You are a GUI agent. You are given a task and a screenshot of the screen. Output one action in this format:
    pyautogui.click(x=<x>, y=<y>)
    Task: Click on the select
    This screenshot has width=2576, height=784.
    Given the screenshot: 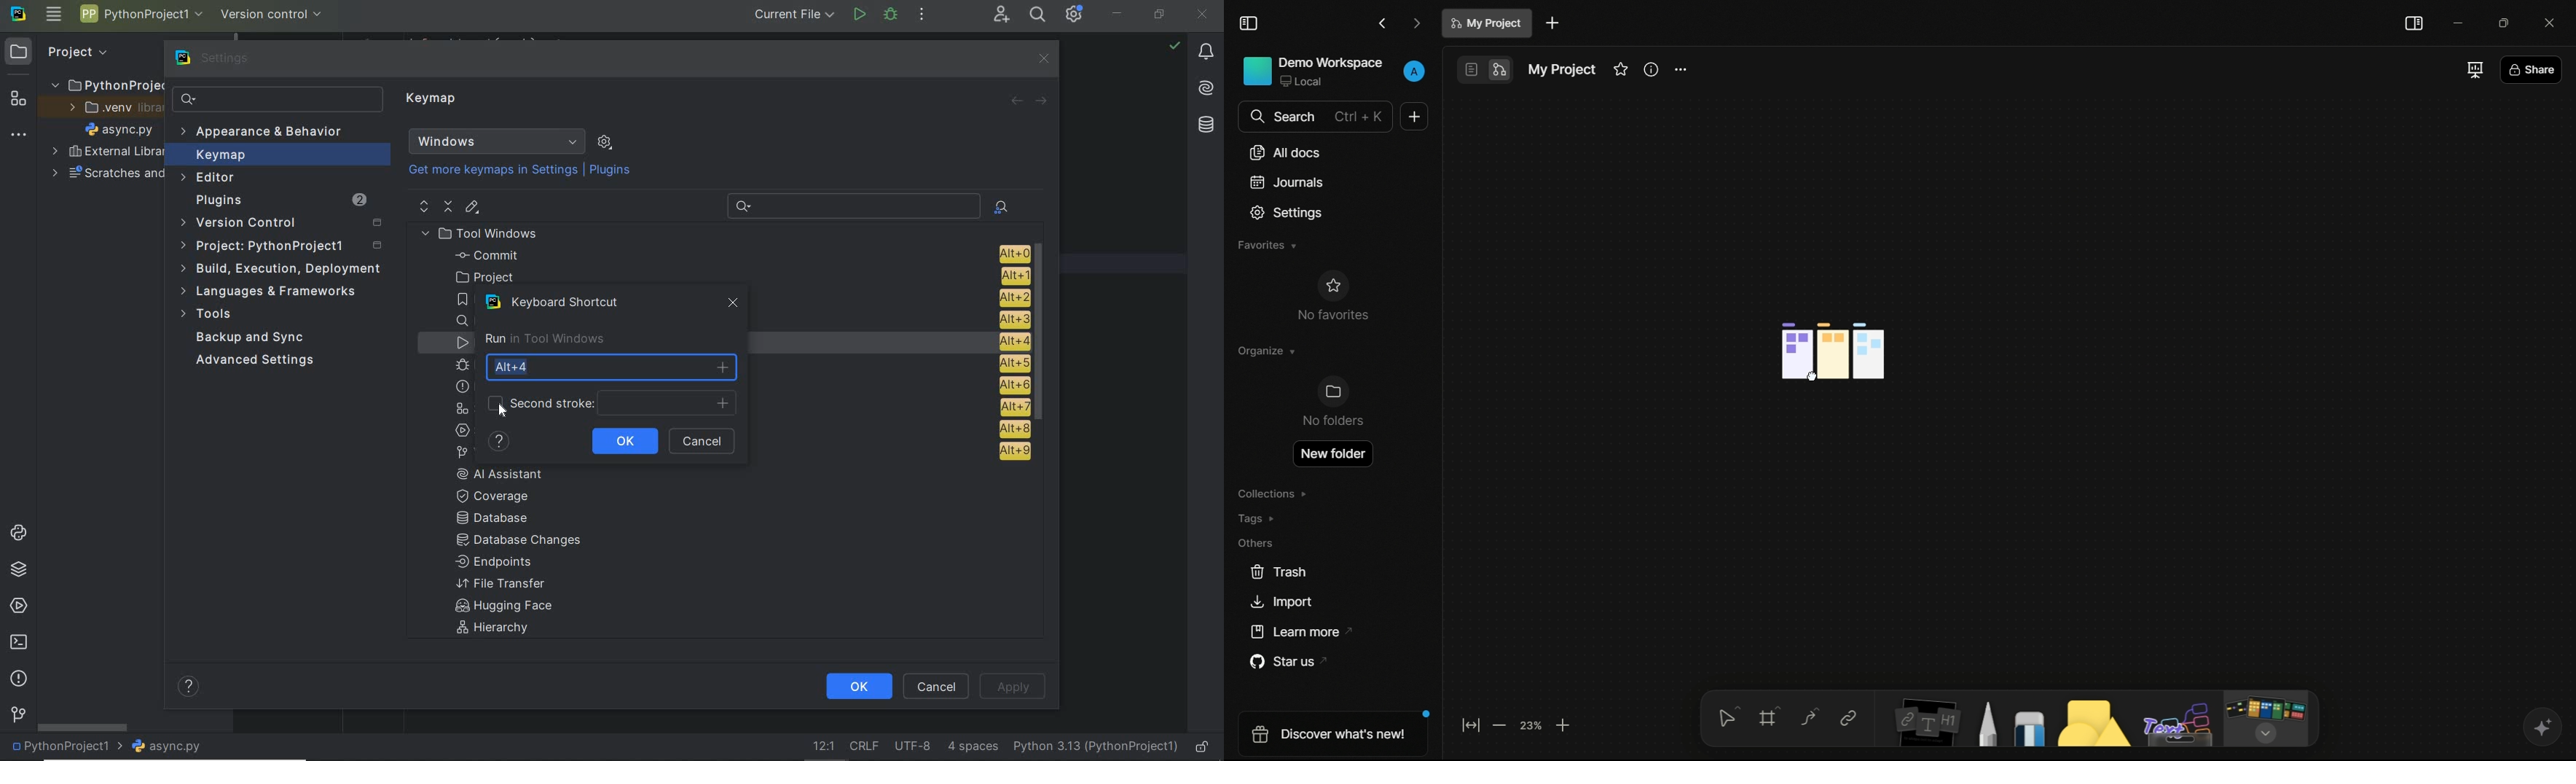 What is the action you would take?
    pyautogui.click(x=1726, y=716)
    